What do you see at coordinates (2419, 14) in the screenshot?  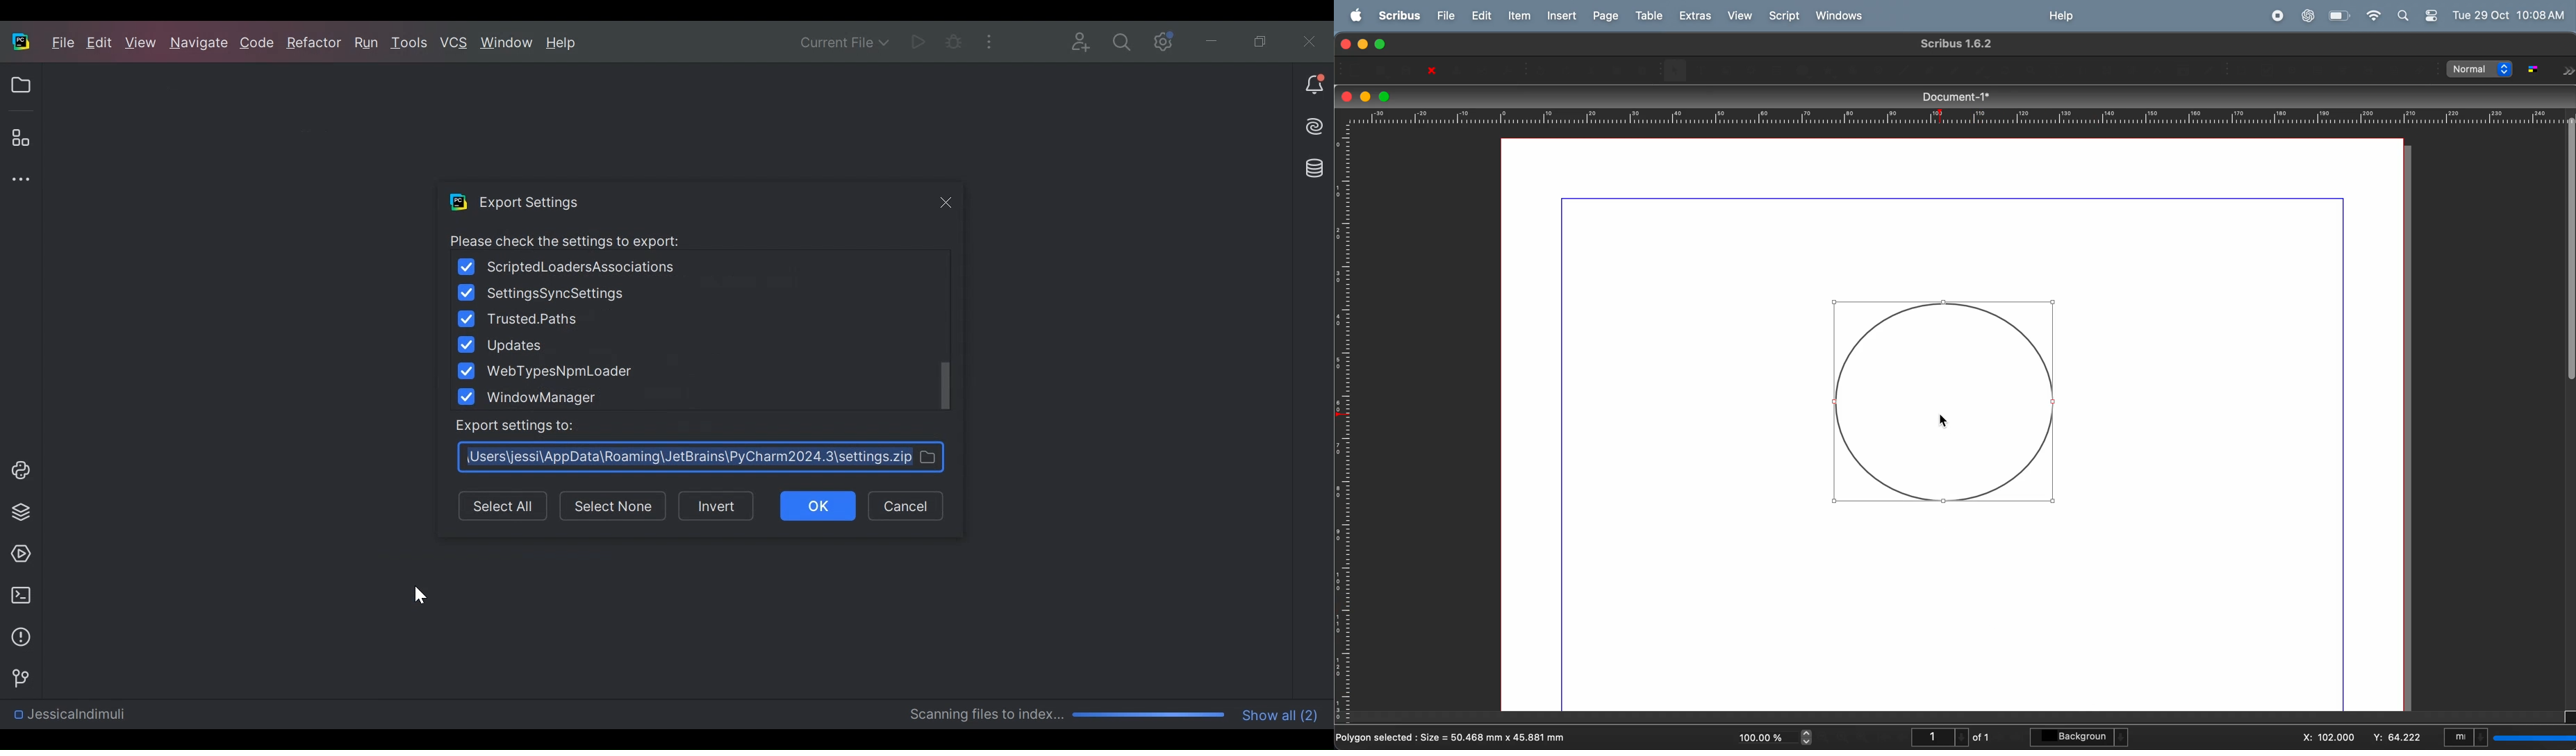 I see `apple widgets` at bounding box center [2419, 14].